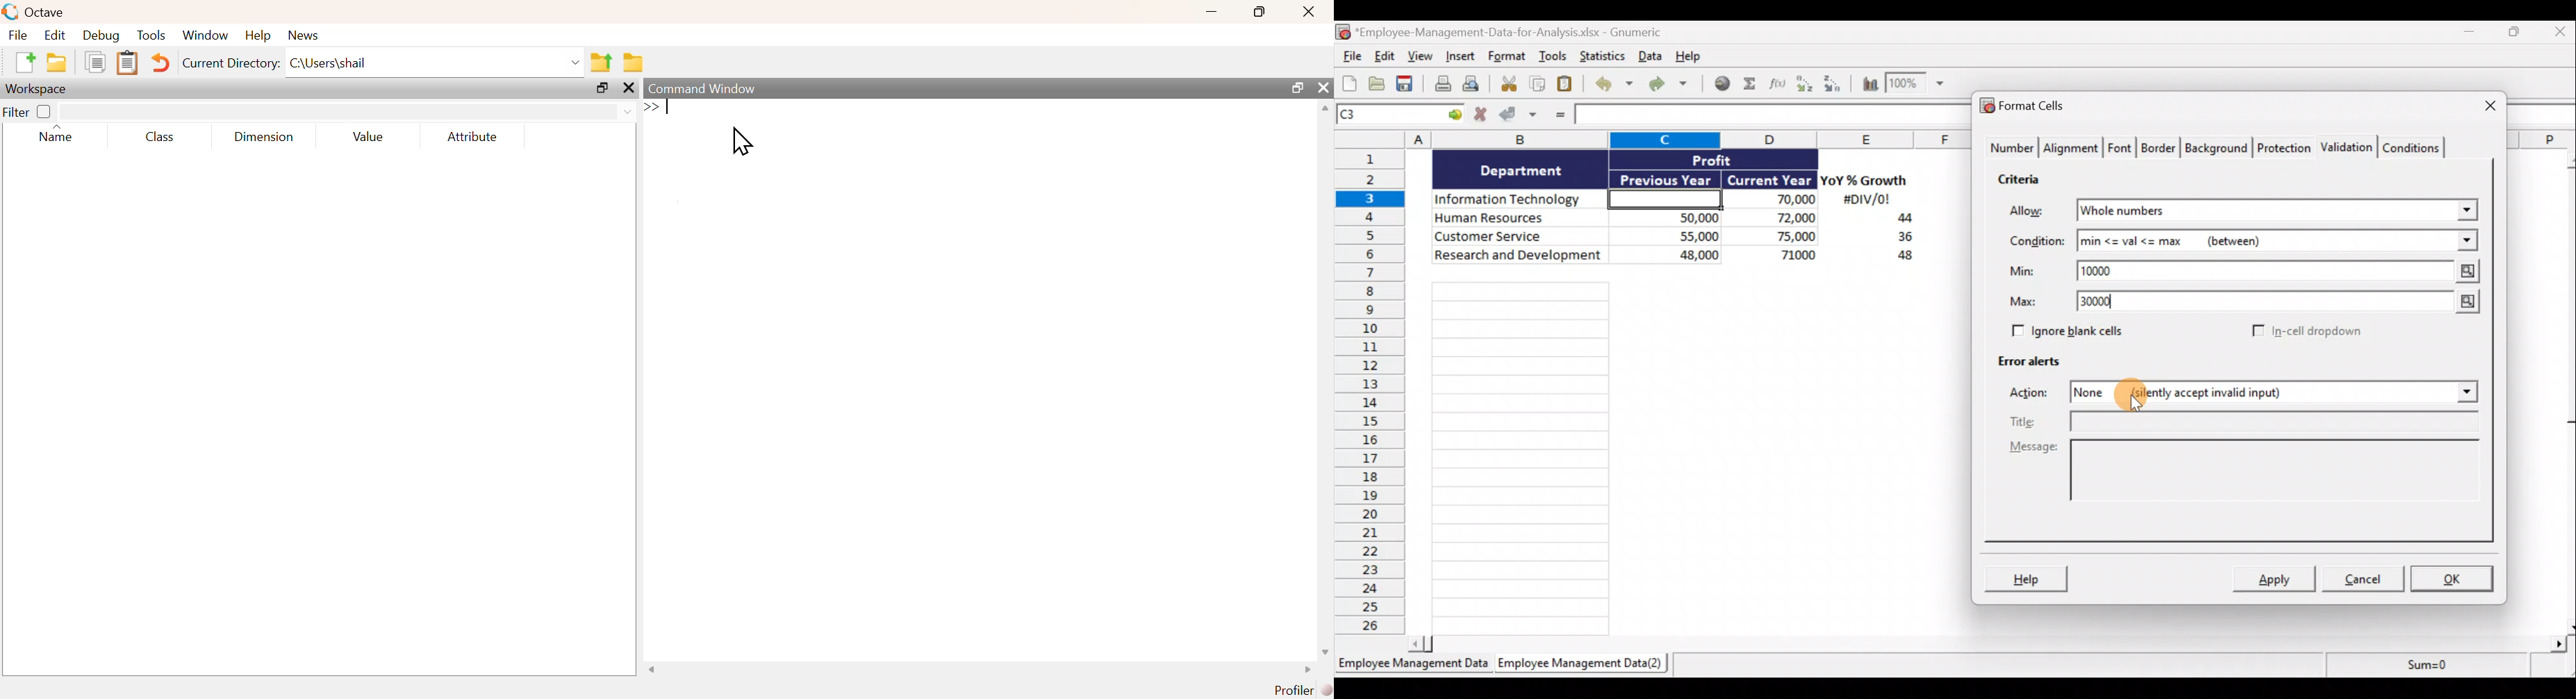 The image size is (2576, 700). Describe the element at coordinates (2242, 478) in the screenshot. I see `Message` at that location.